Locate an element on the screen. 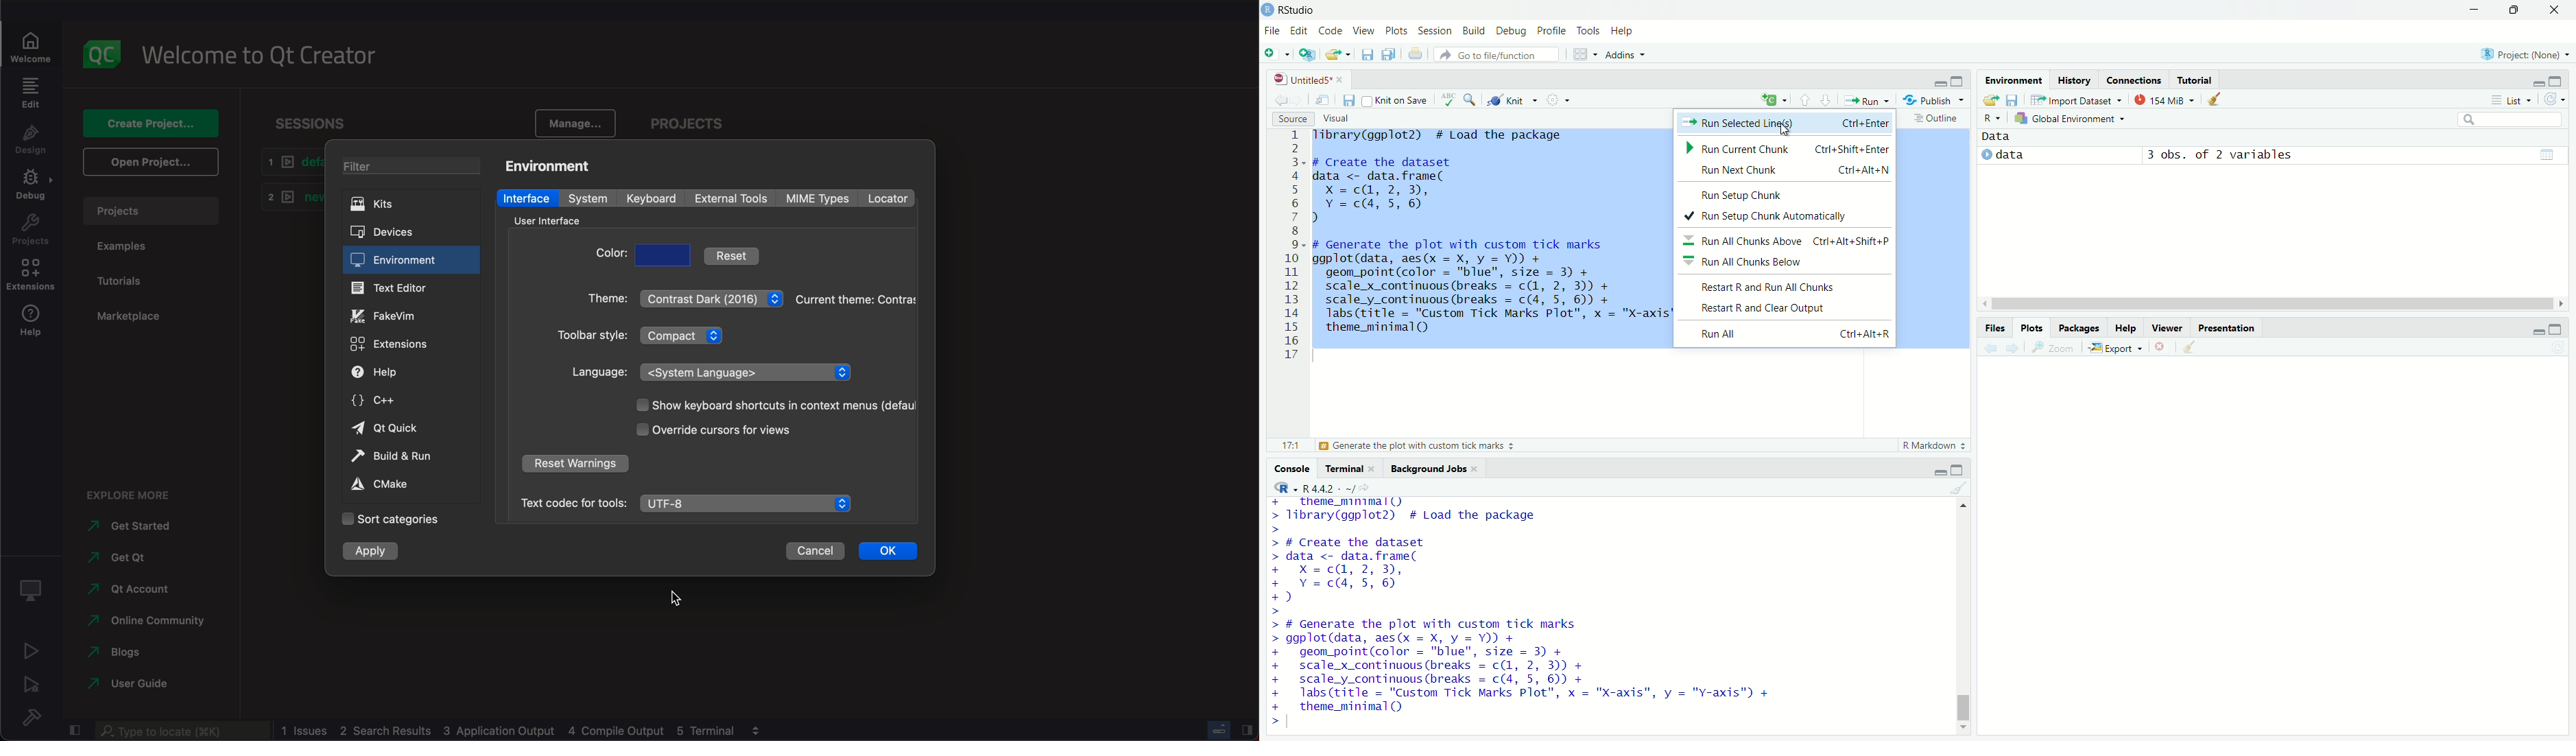 Image resolution: width=2576 pixels, height=756 pixels. go to next section/chunk is located at coordinates (1830, 102).